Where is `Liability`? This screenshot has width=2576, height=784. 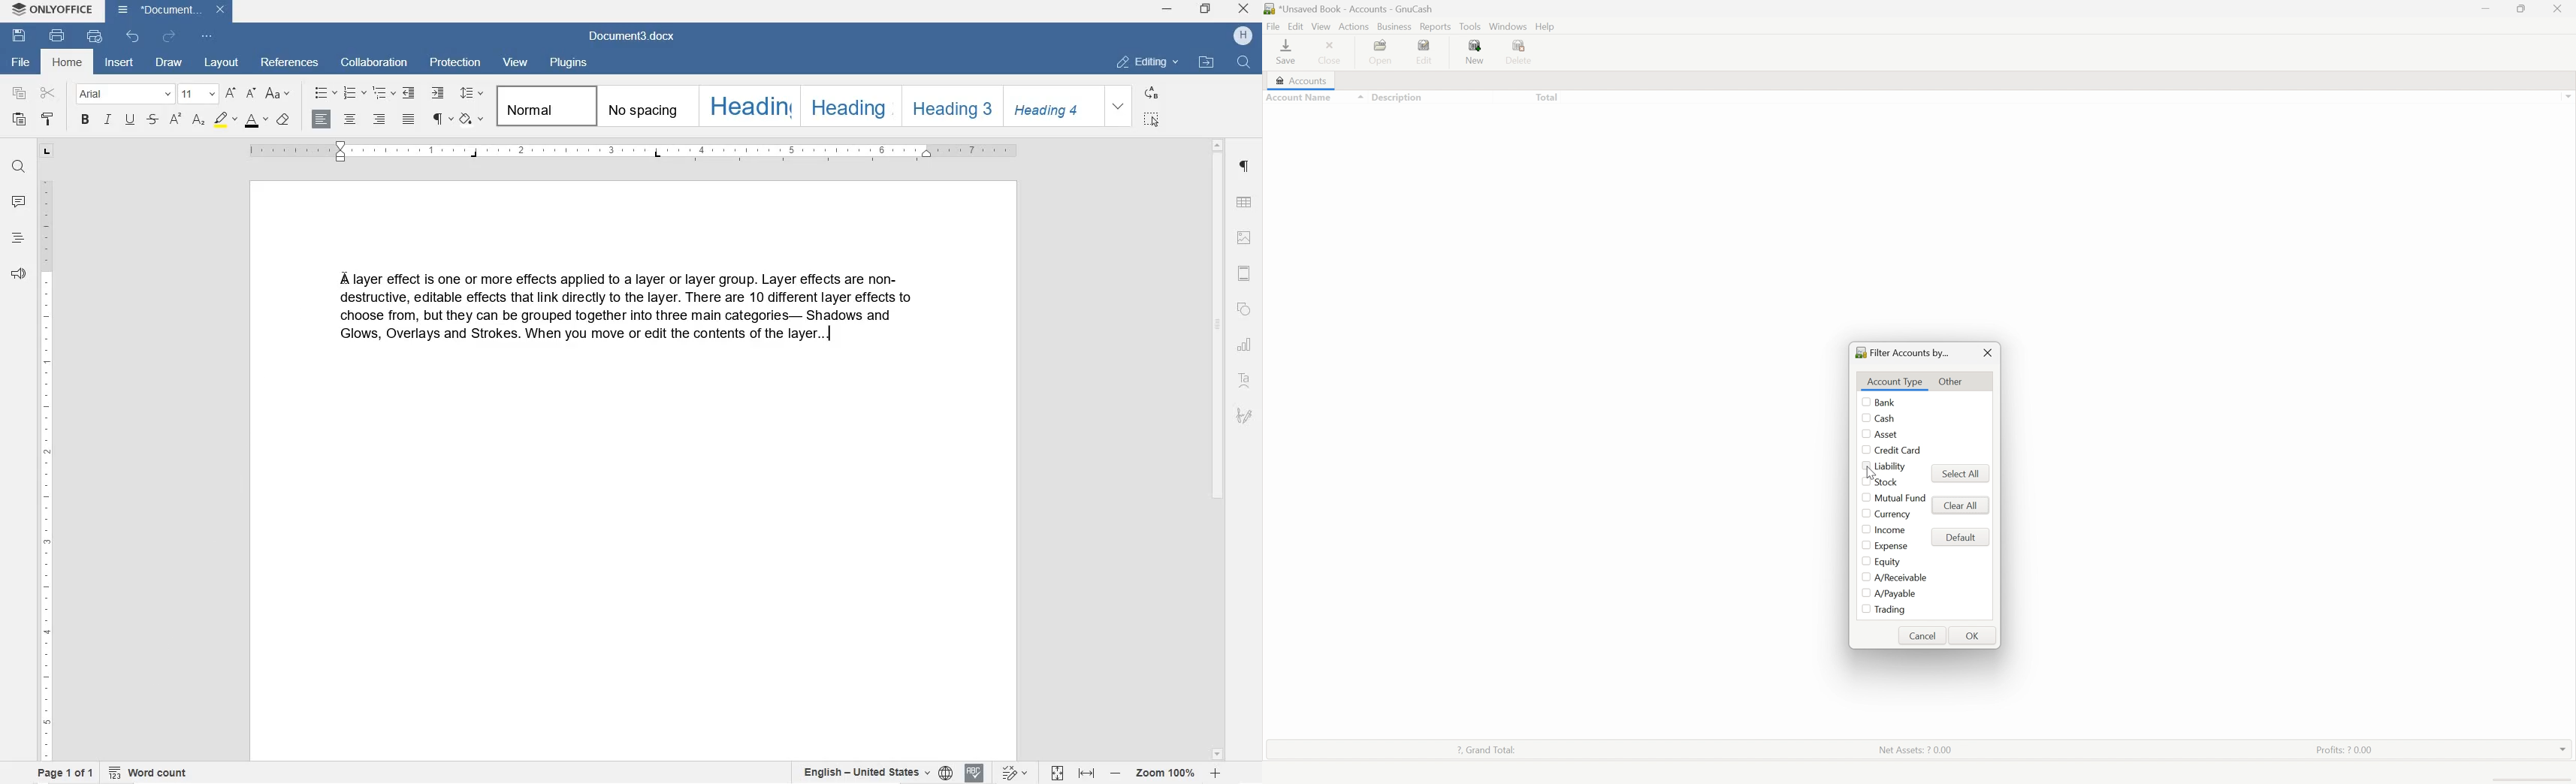 Liability is located at coordinates (1890, 467).